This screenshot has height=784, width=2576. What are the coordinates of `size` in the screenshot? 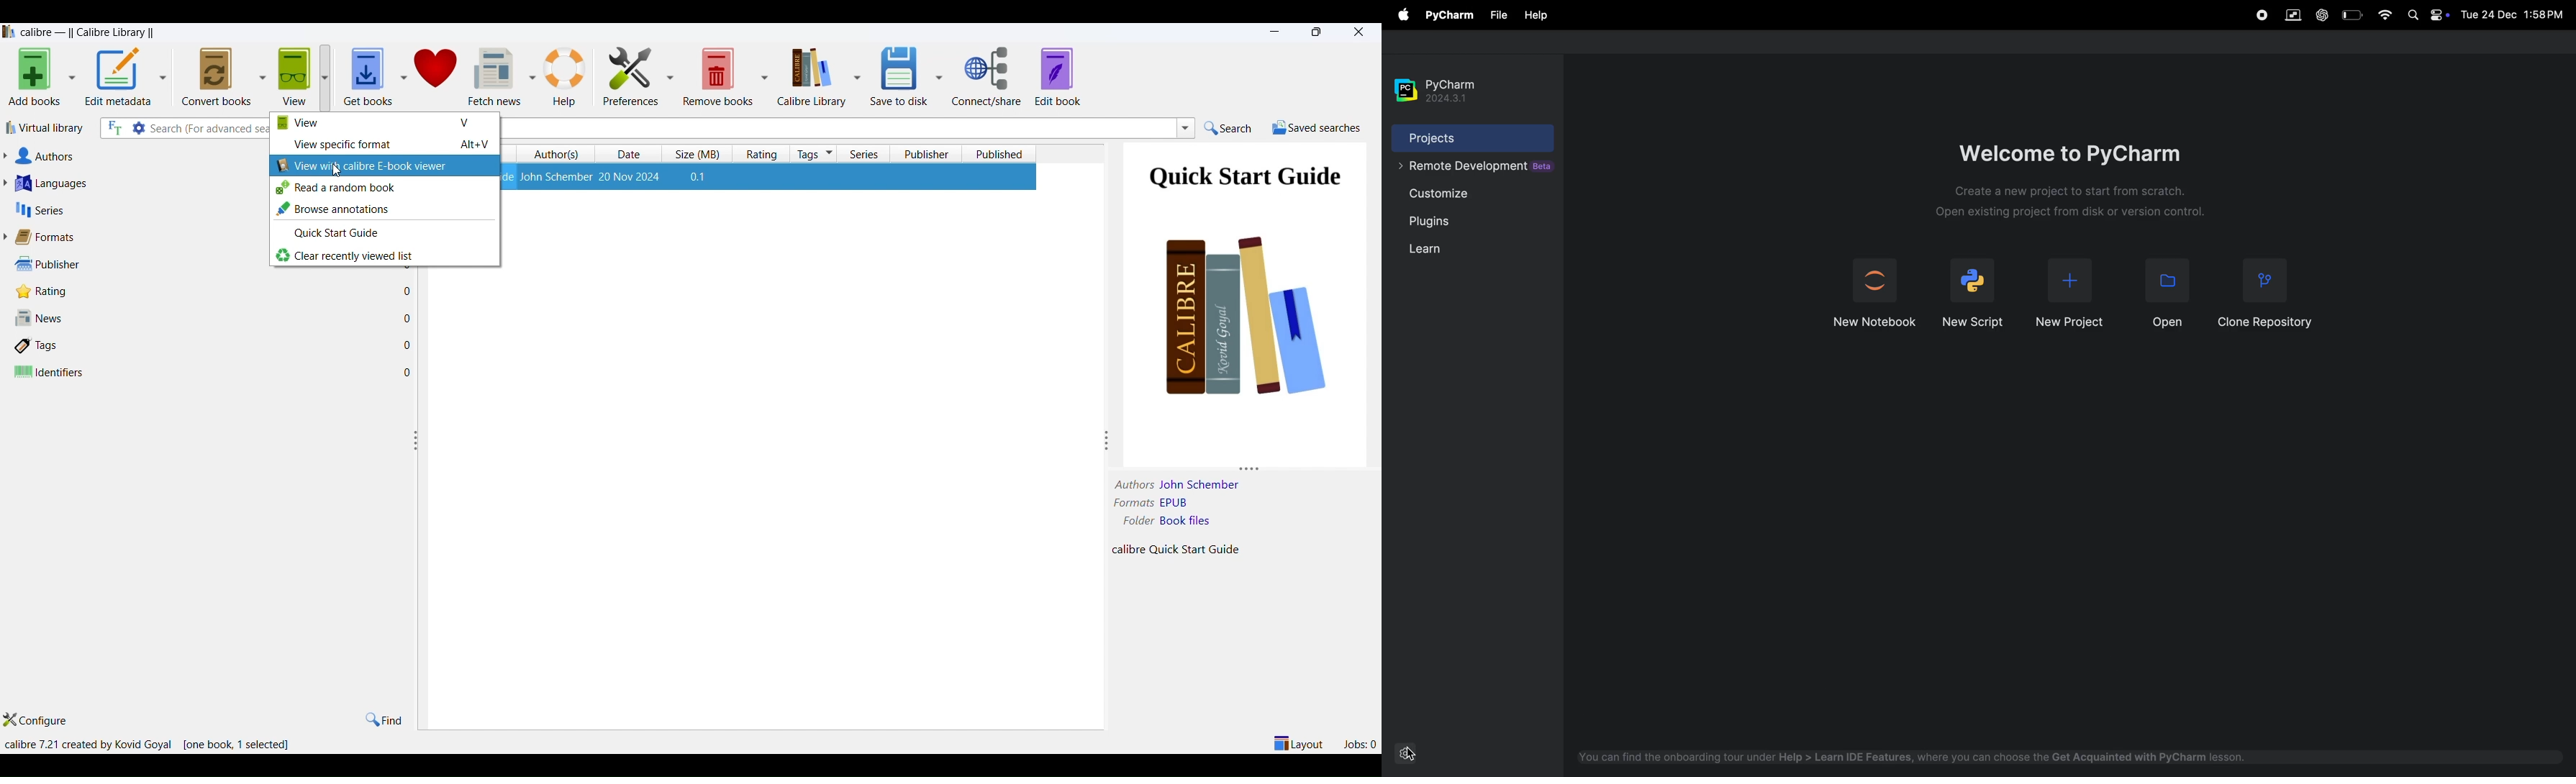 It's located at (701, 153).